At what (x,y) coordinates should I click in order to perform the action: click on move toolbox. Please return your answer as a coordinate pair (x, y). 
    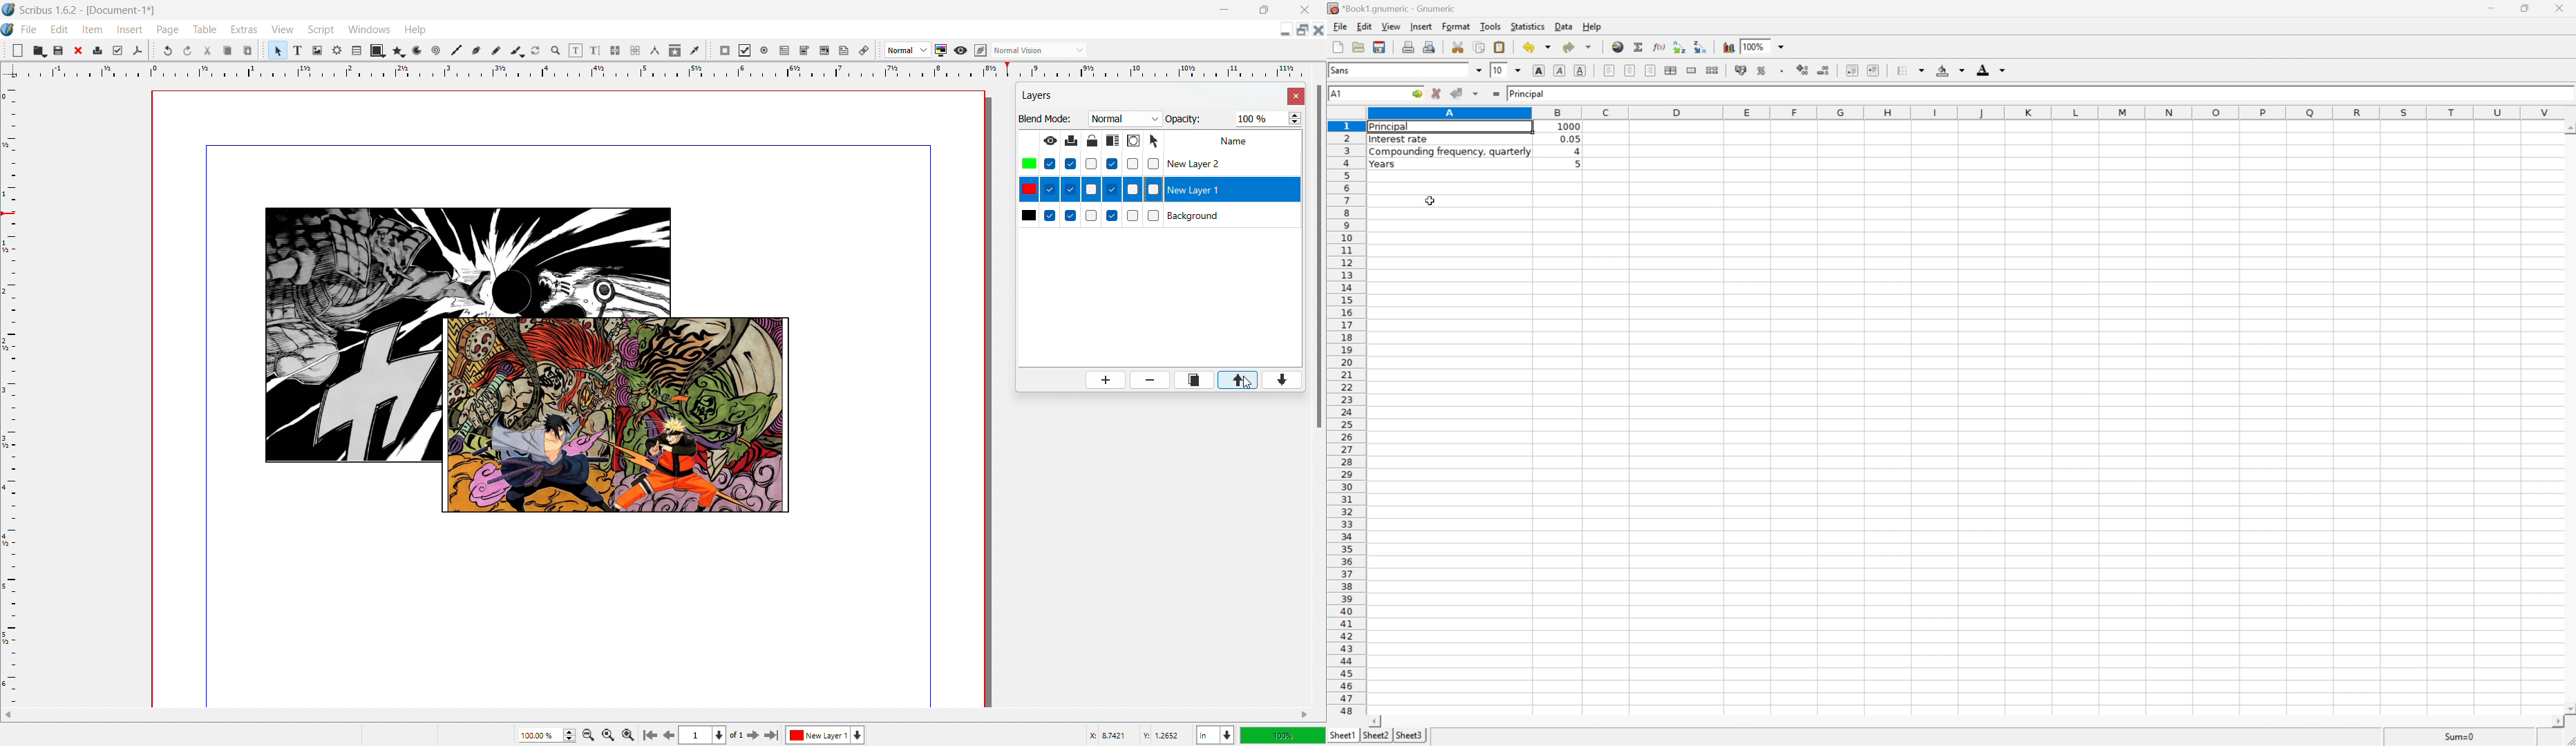
    Looking at the image, I should click on (878, 50).